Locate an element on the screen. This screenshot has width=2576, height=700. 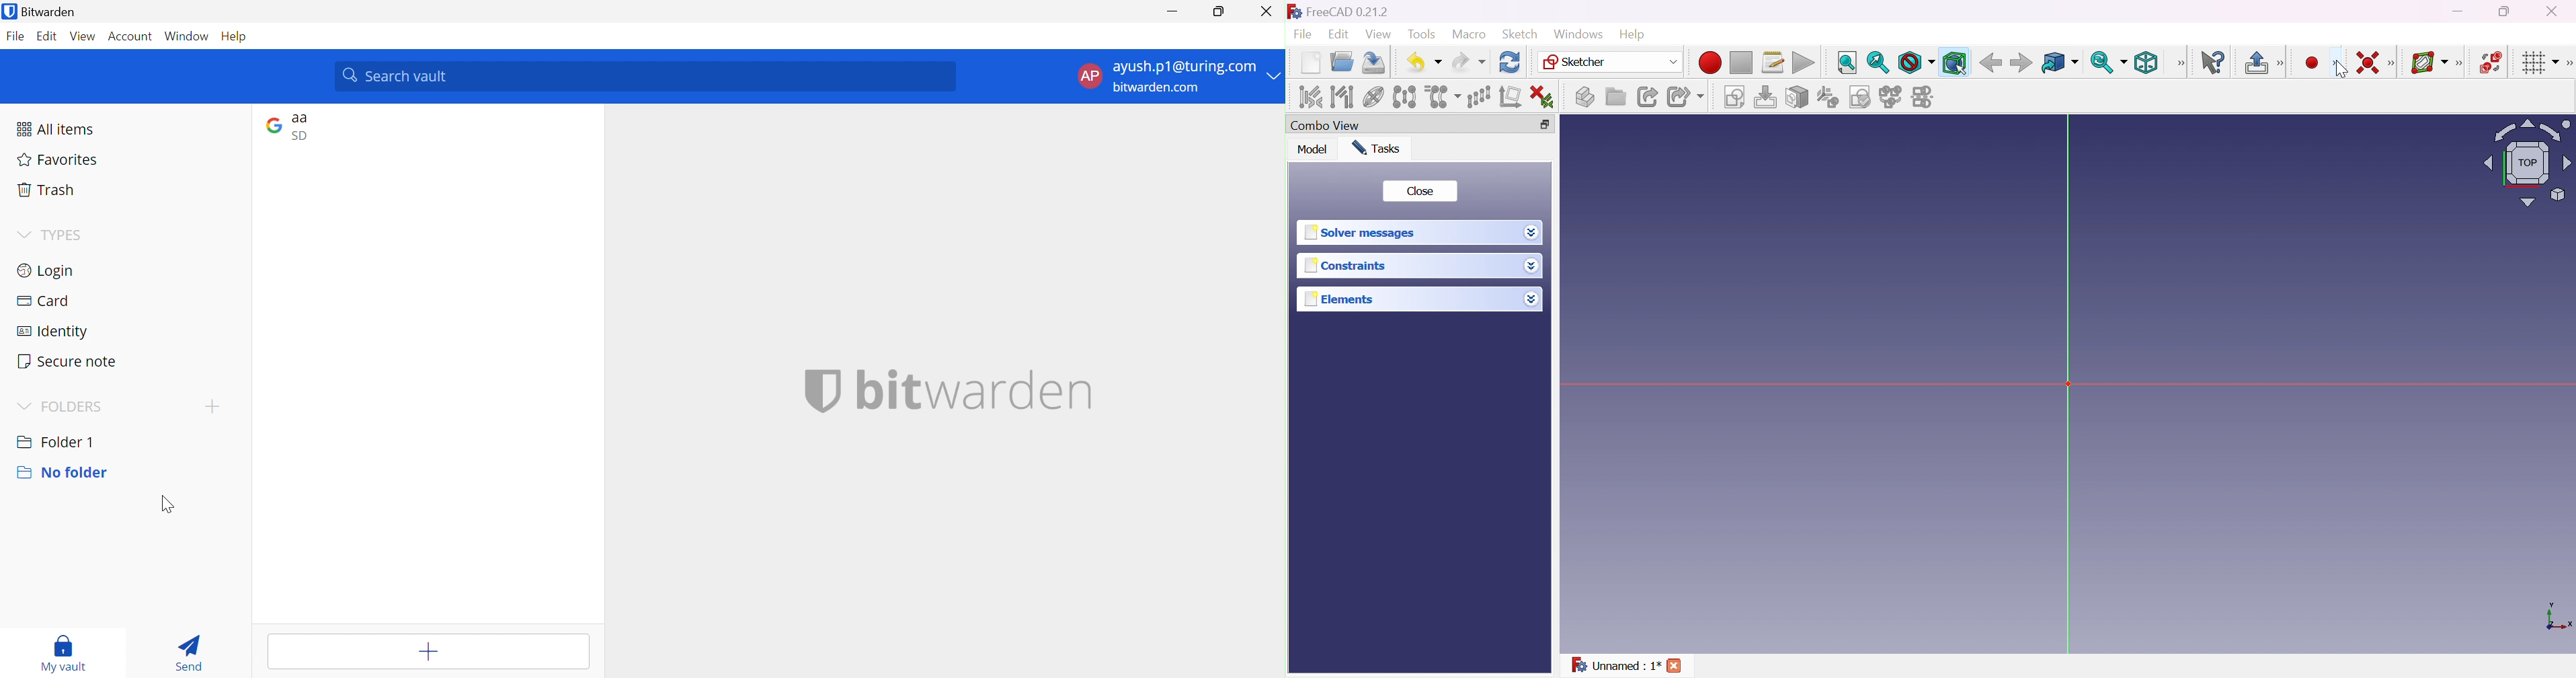
Send is located at coordinates (189, 650).